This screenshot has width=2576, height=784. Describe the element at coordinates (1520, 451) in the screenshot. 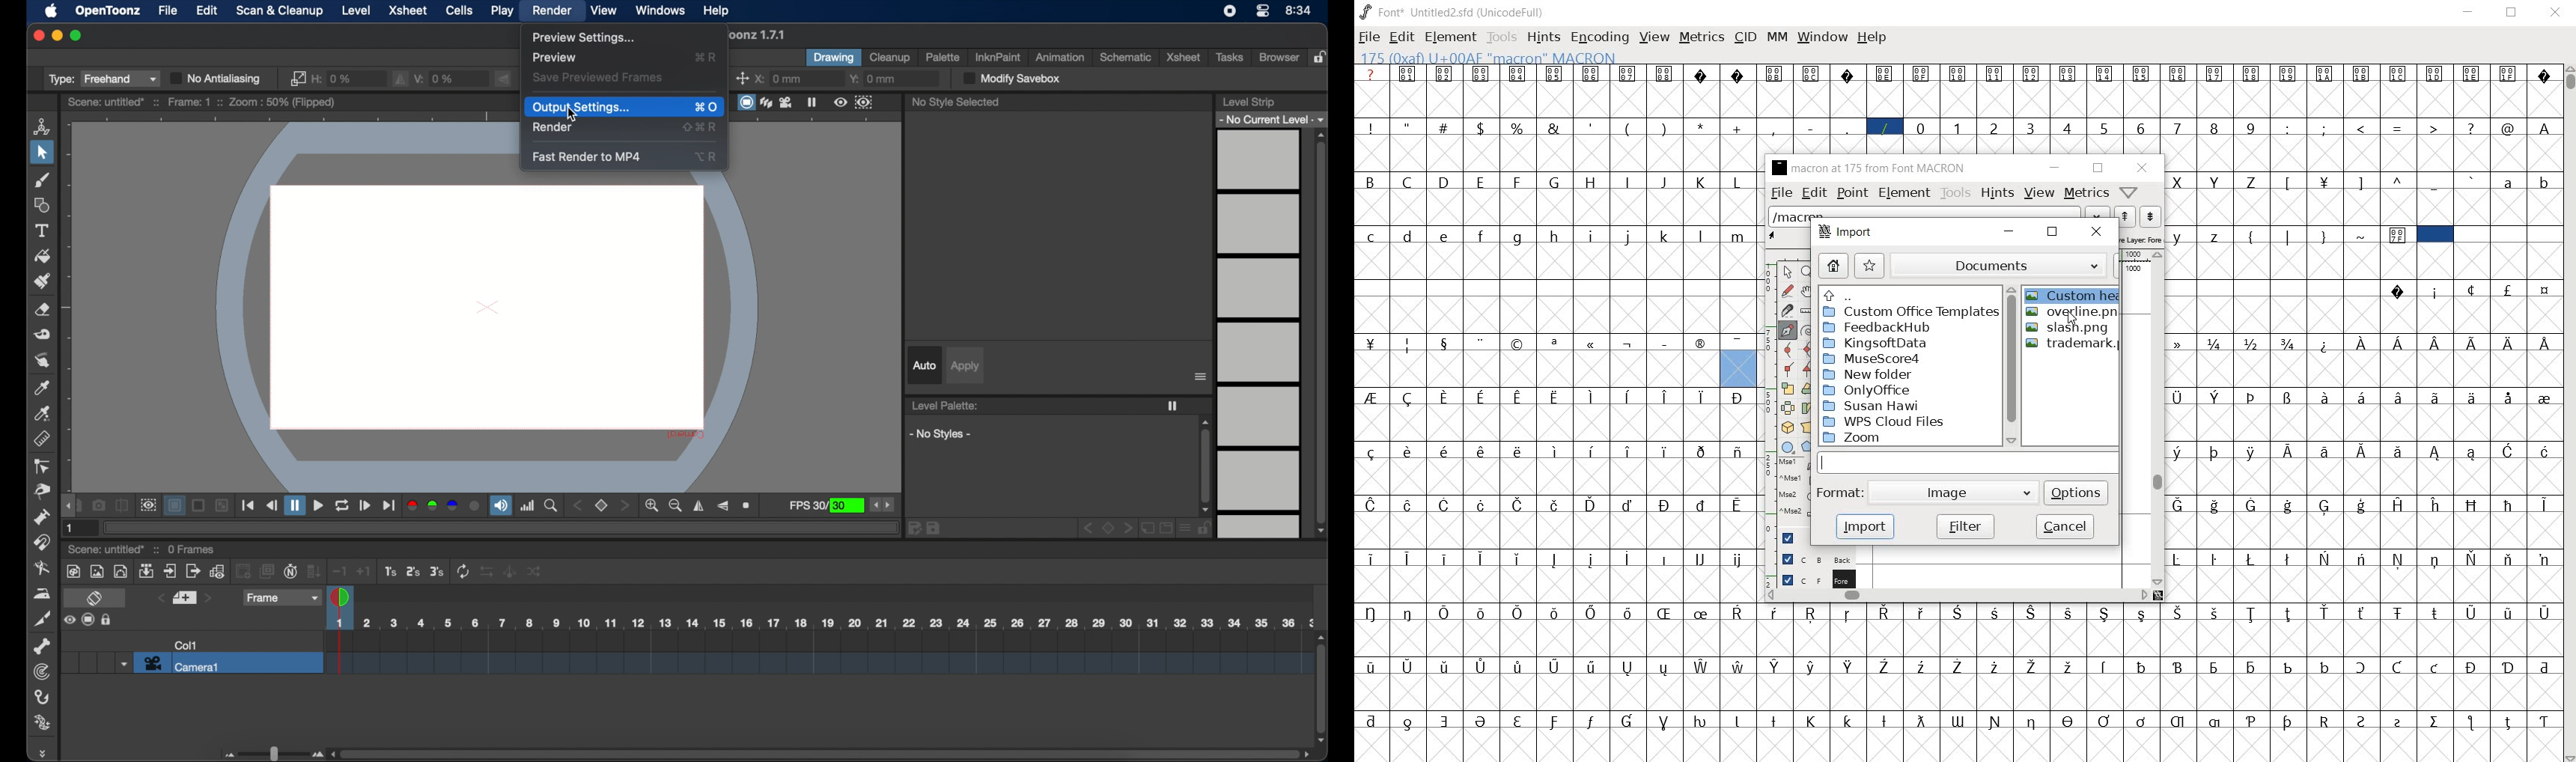

I see `Symbol` at that location.